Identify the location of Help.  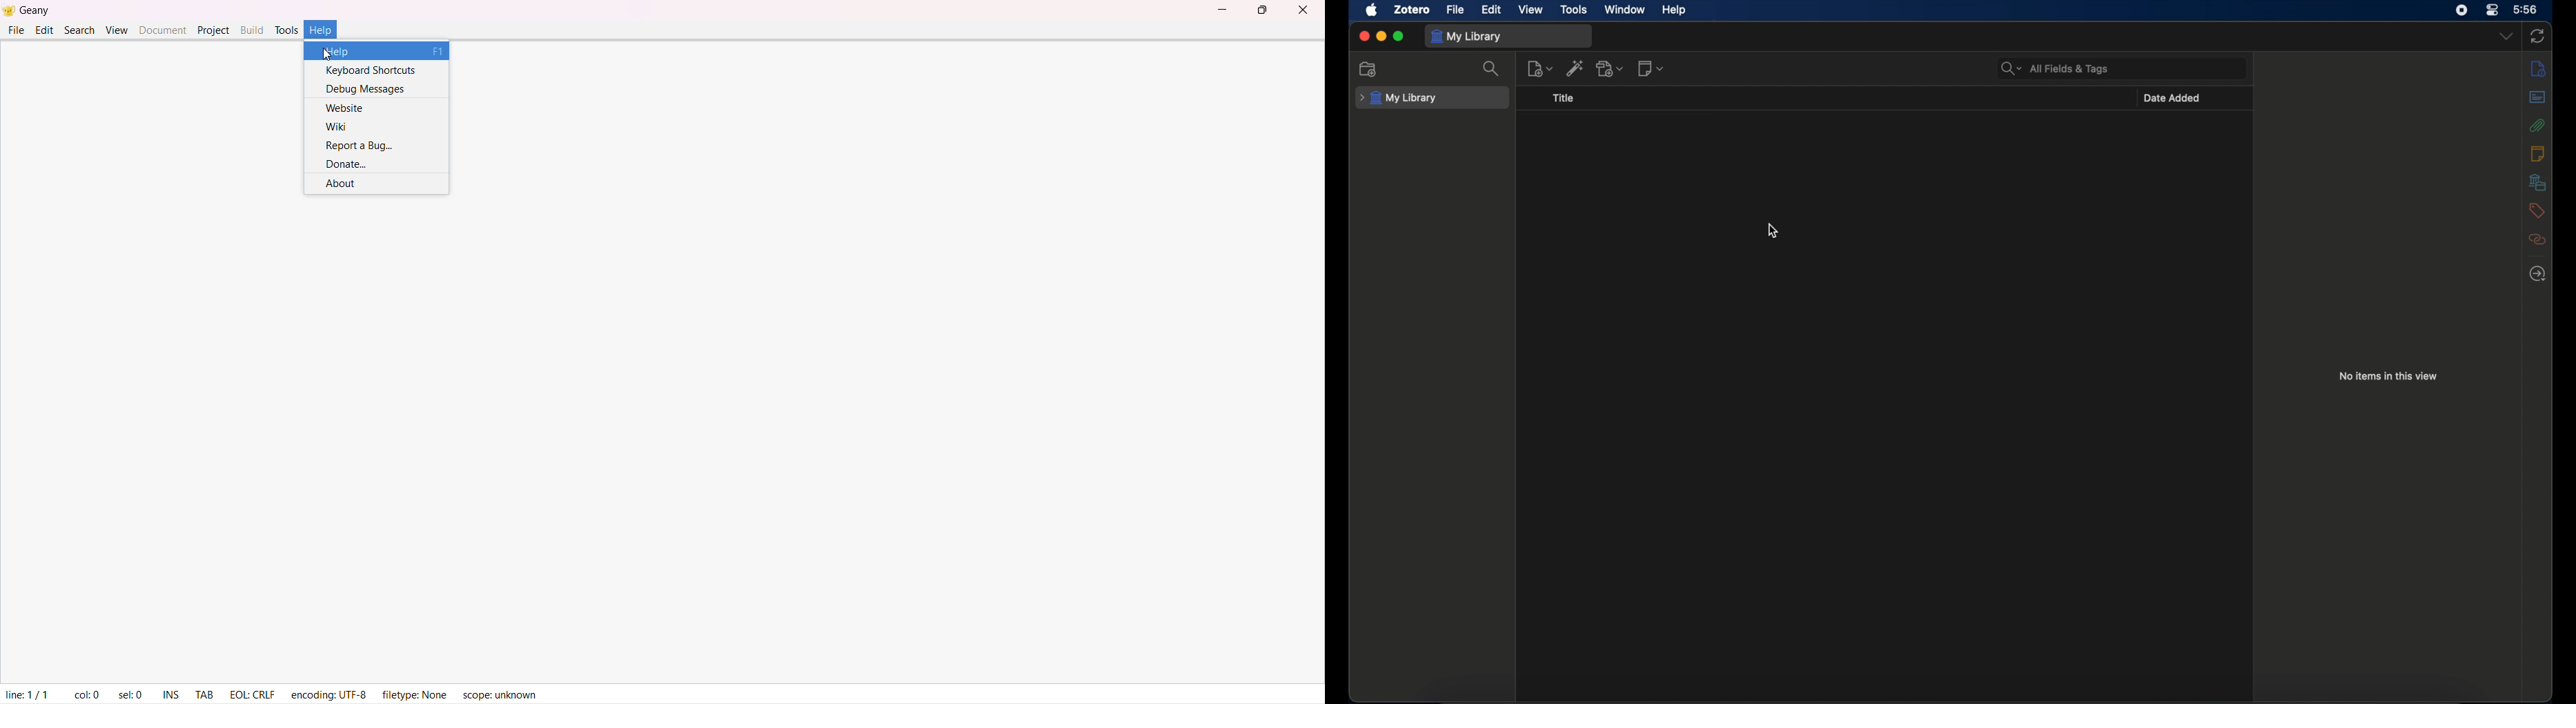
(330, 26).